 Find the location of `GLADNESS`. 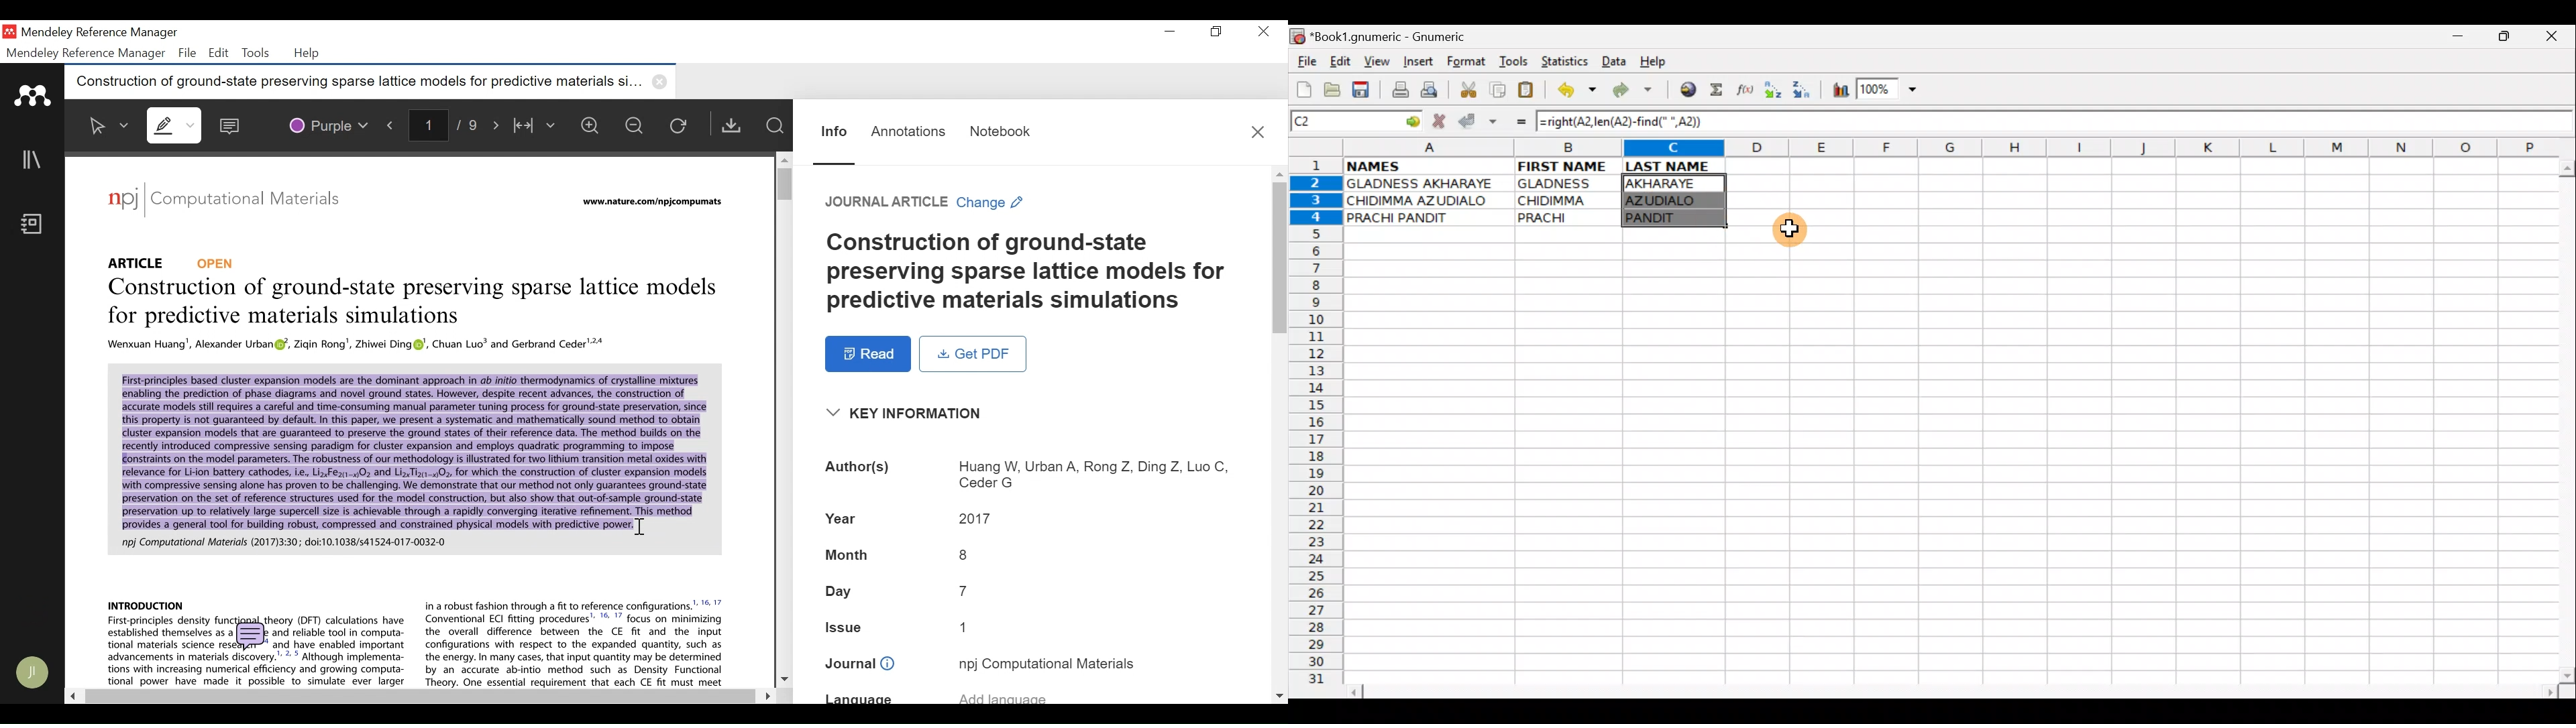

GLADNESS is located at coordinates (1565, 184).